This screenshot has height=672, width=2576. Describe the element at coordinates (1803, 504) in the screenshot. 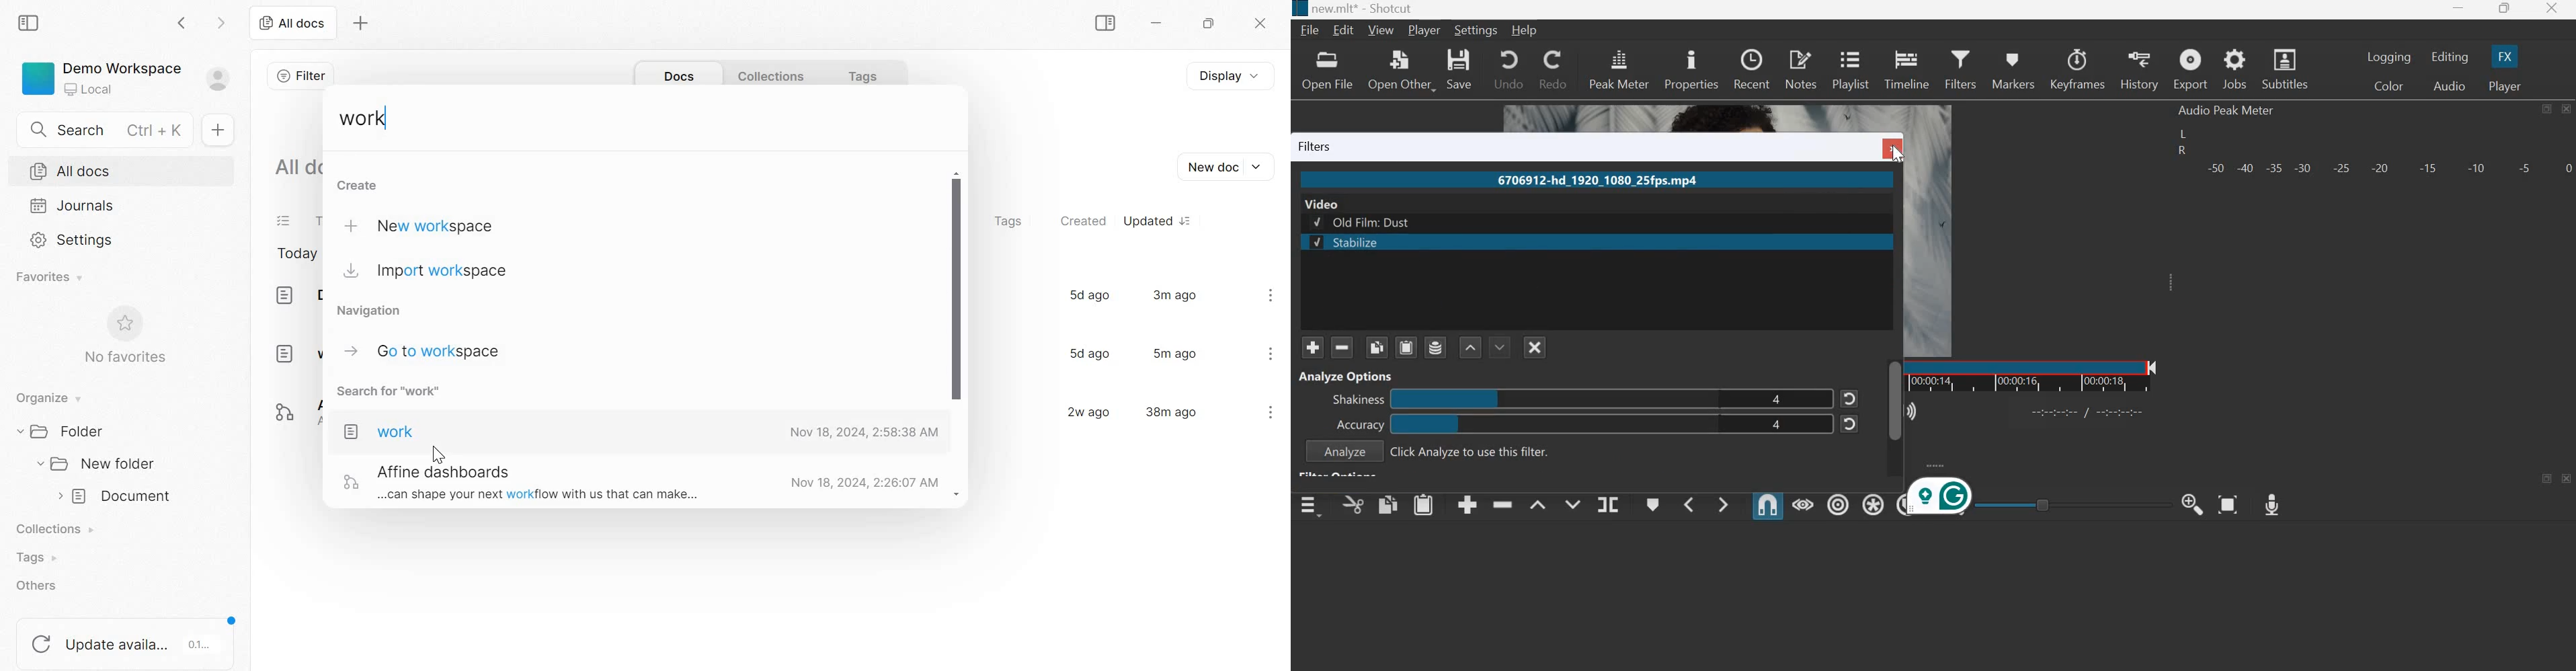

I see `Scrub while dragging` at that location.